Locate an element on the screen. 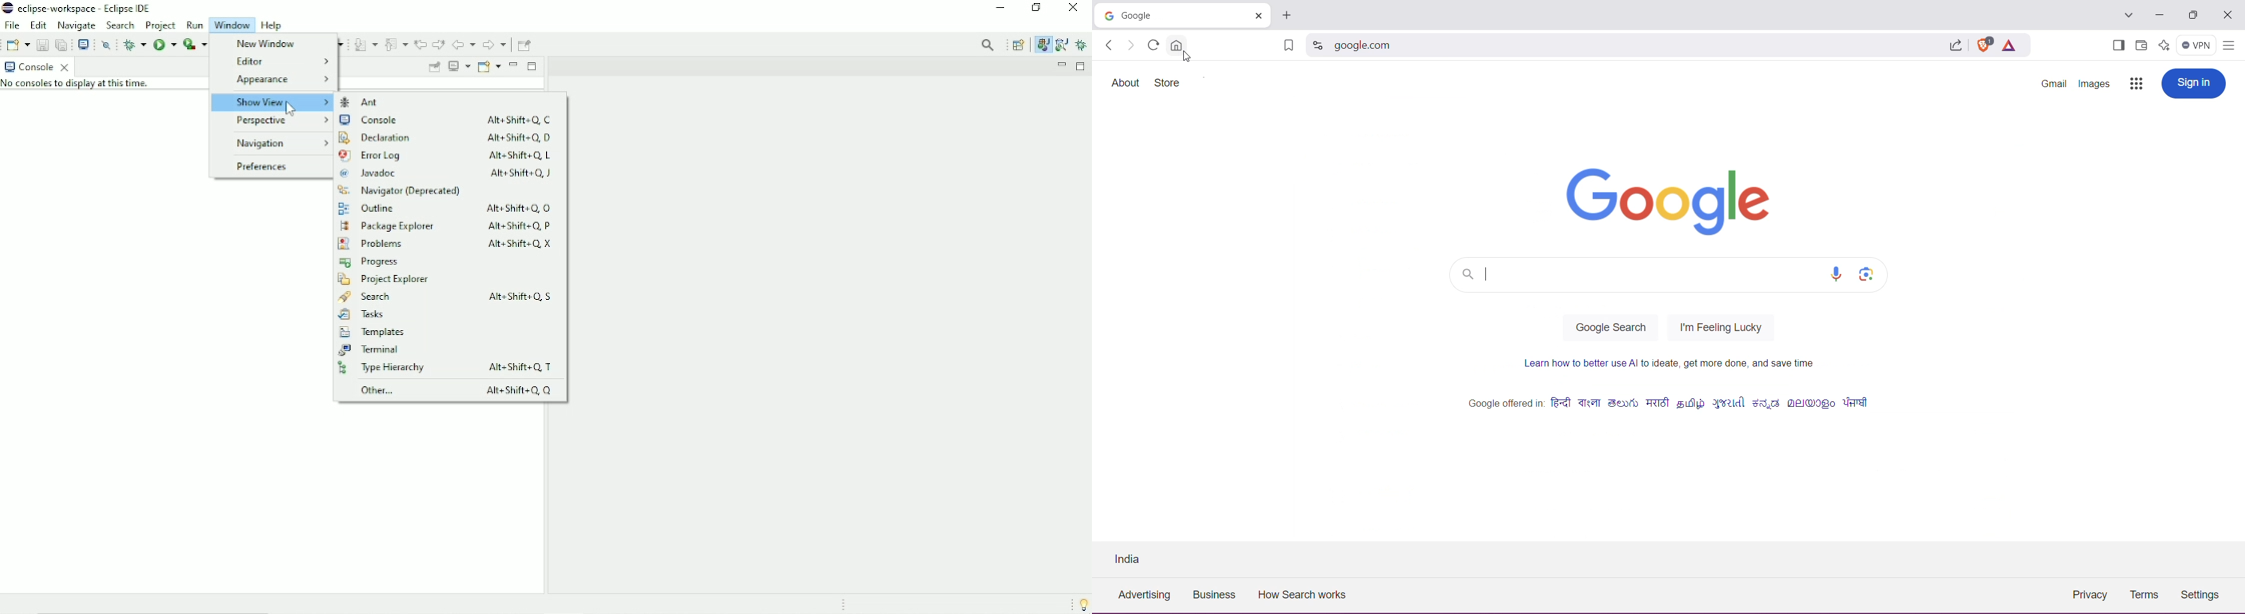  google.com is located at coordinates (1634, 46).